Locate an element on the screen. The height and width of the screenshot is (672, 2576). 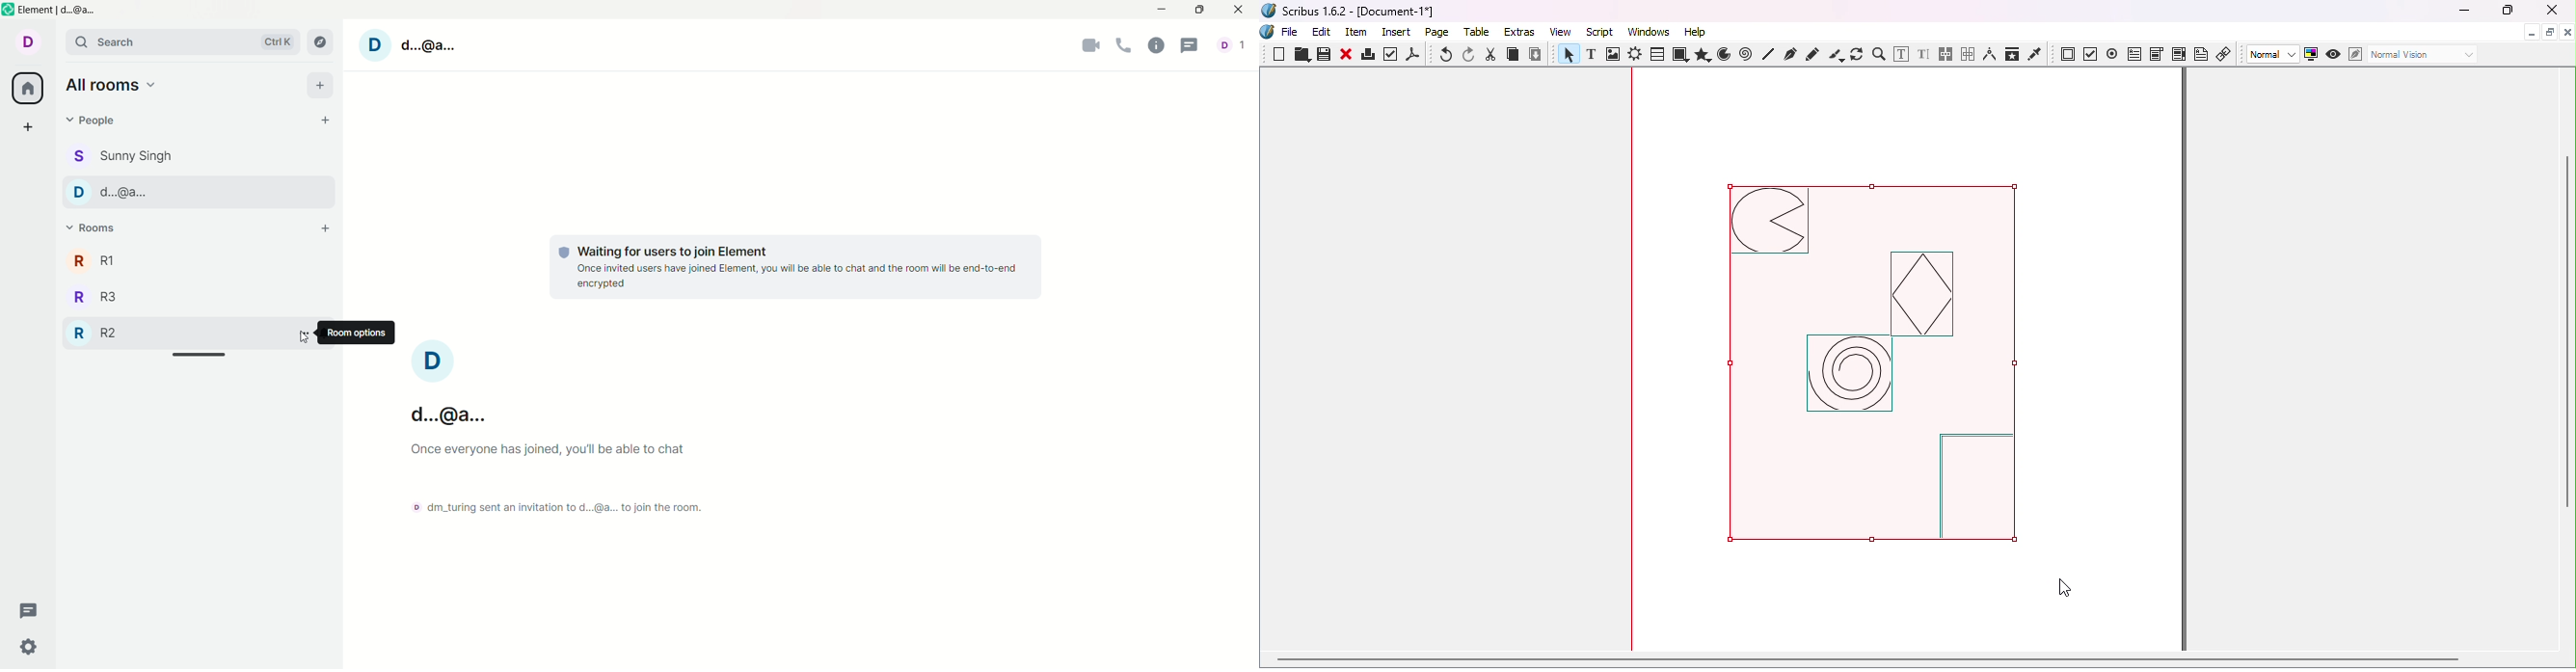
Cursor is located at coordinates (303, 337).